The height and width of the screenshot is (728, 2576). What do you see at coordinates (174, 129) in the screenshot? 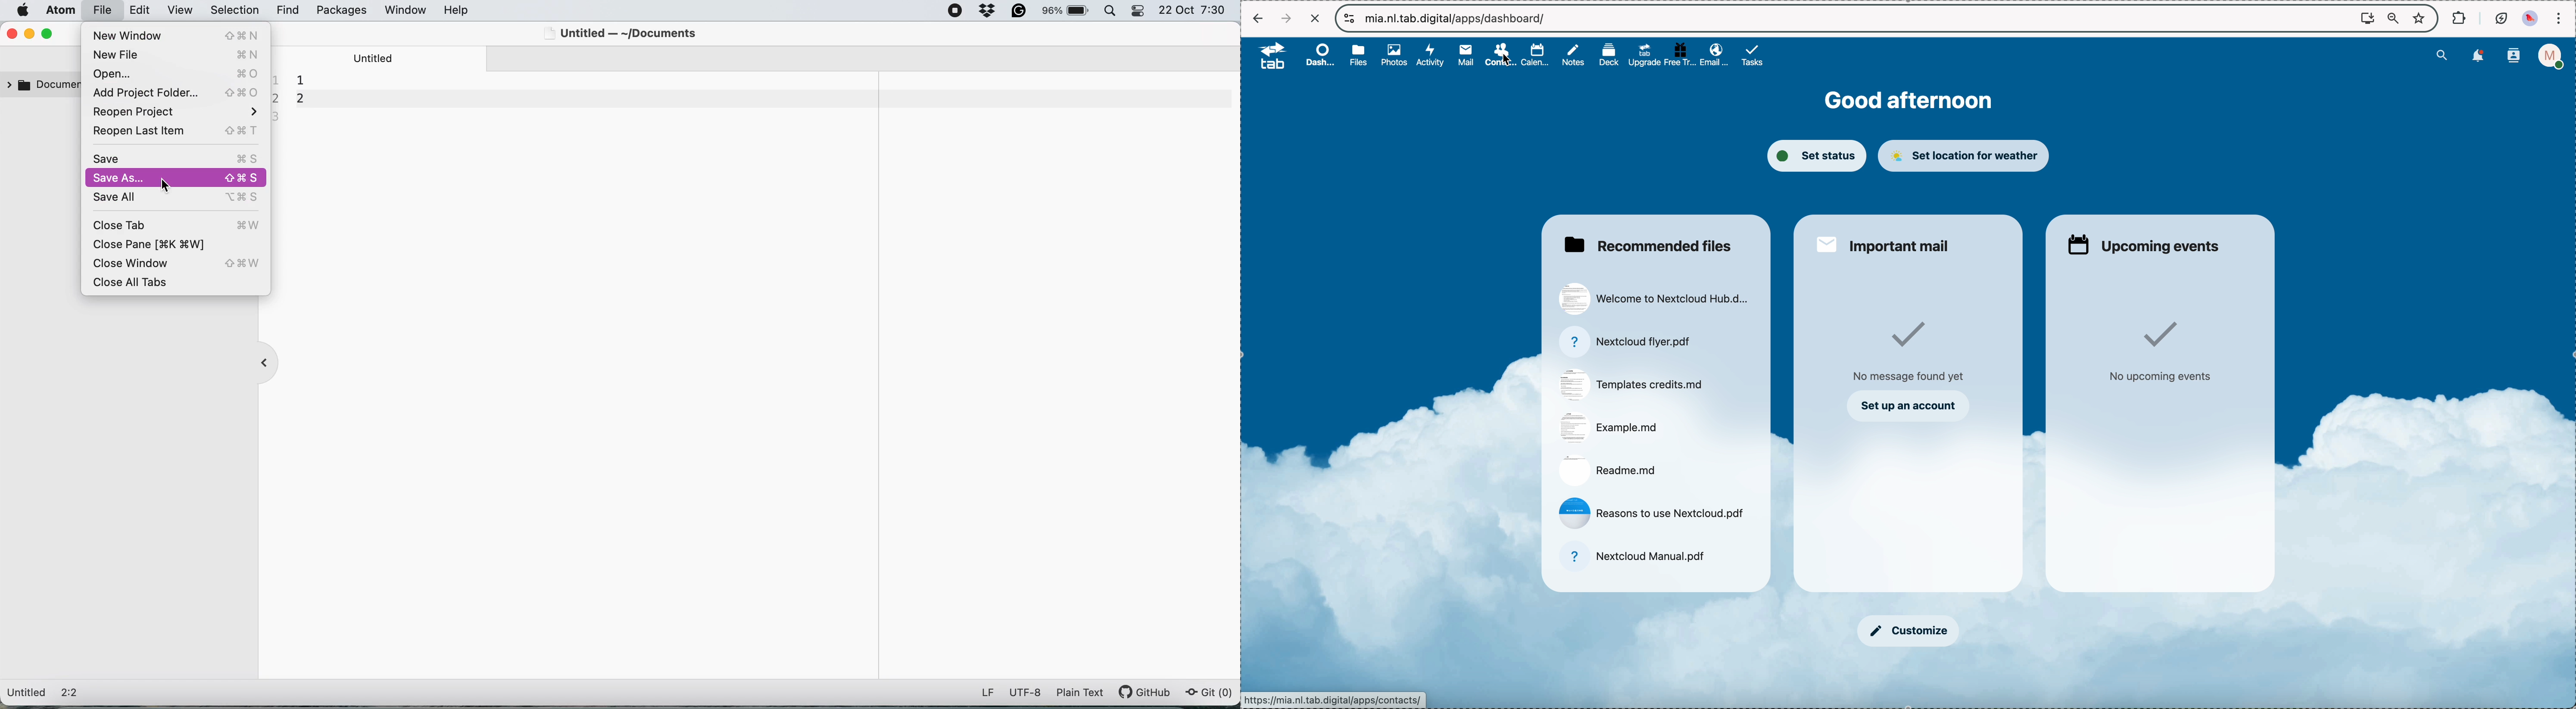
I see `Reopen Last Item` at bounding box center [174, 129].